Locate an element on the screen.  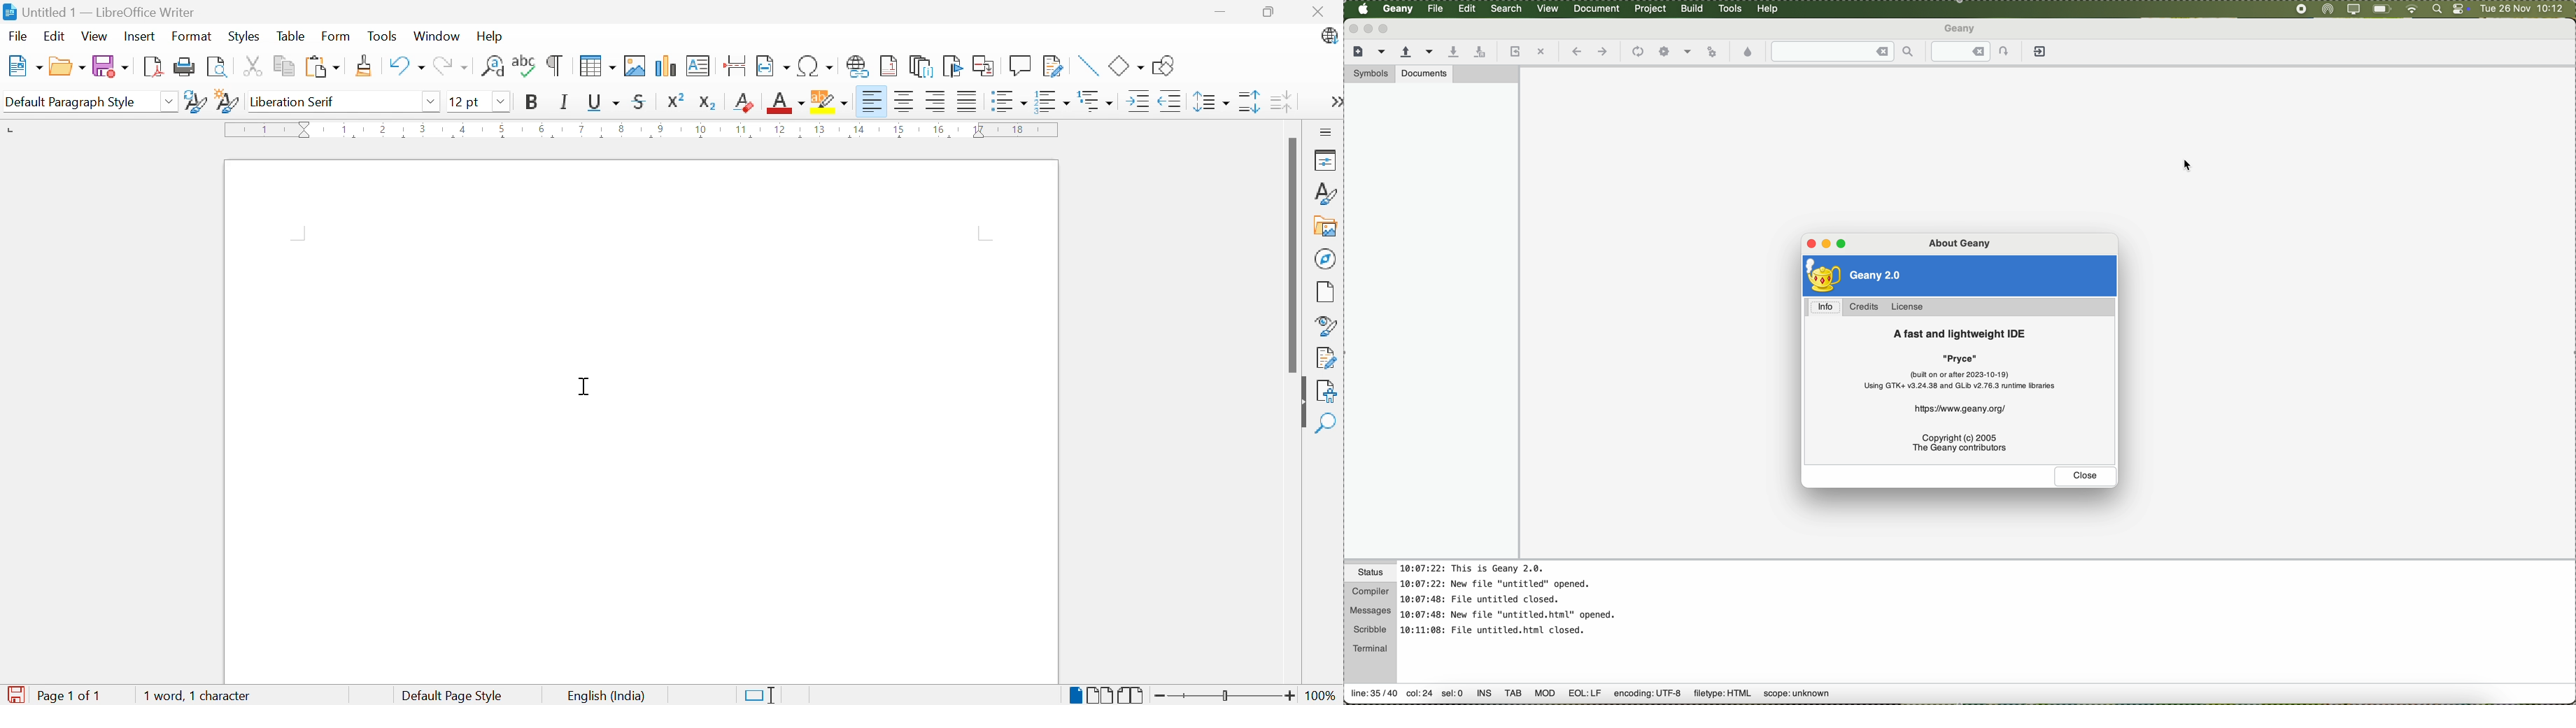
New style from selection is located at coordinates (227, 102).